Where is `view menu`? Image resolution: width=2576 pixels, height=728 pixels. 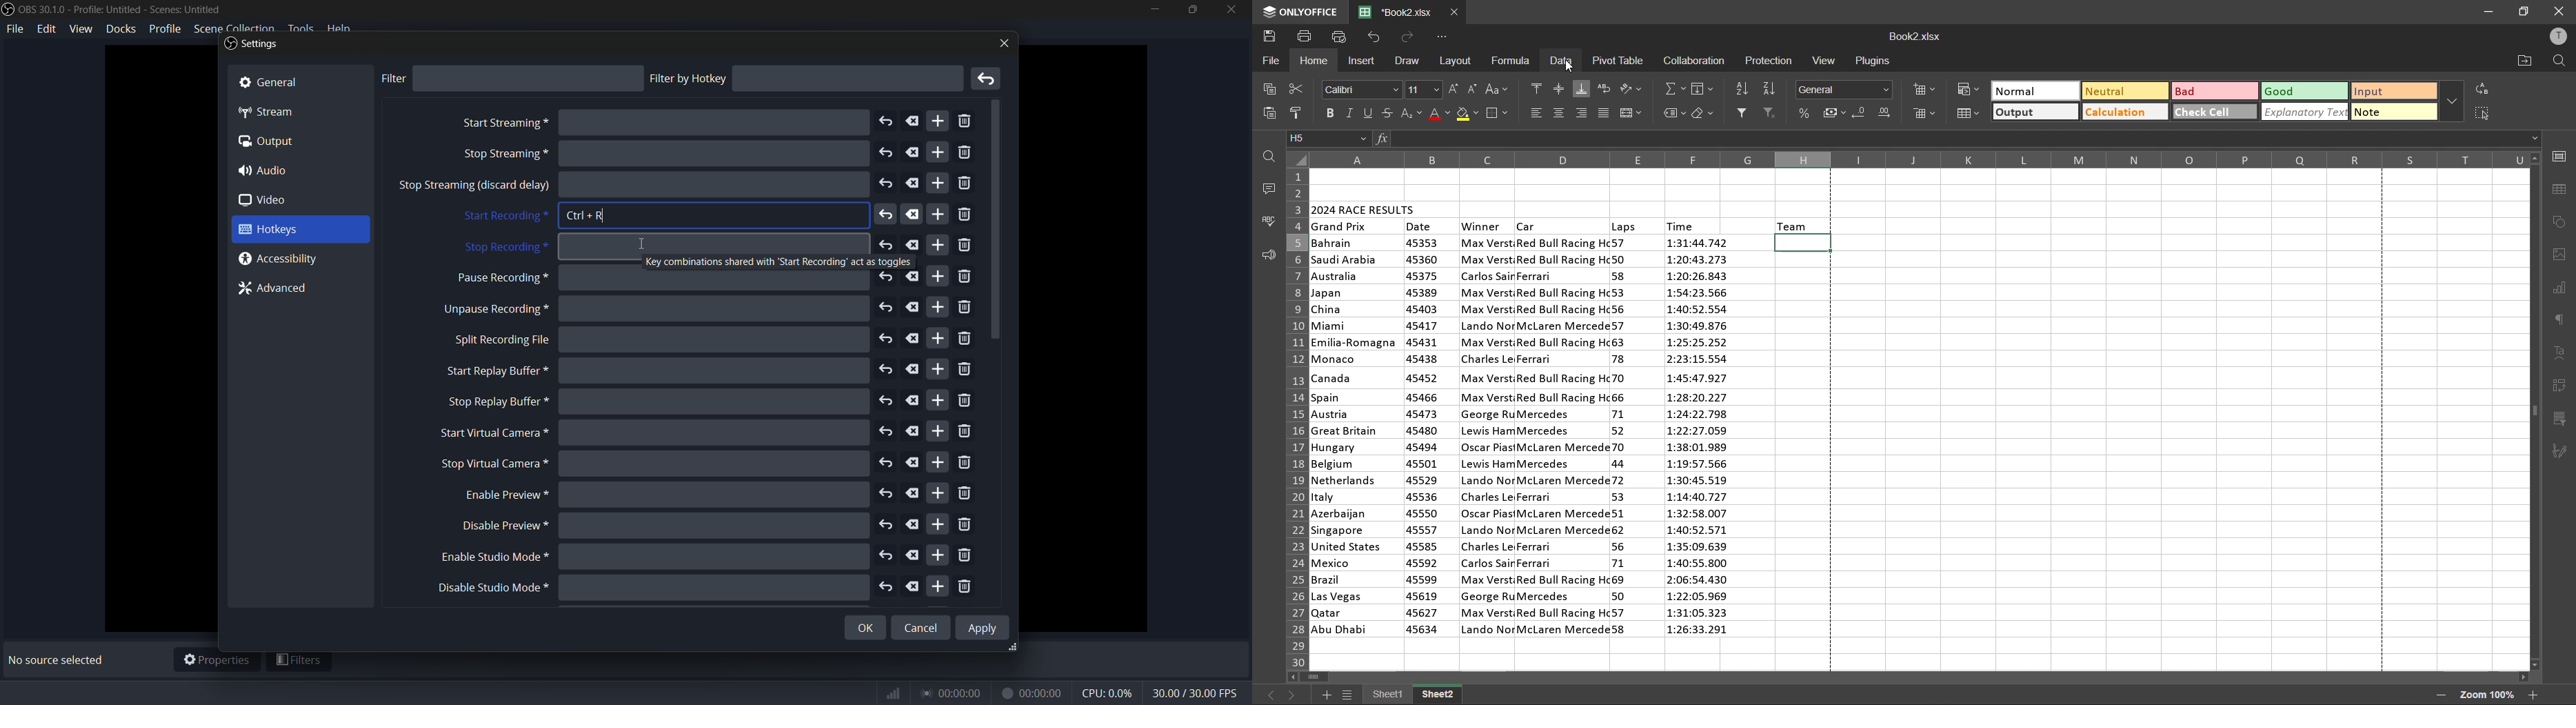 view menu is located at coordinates (81, 28).